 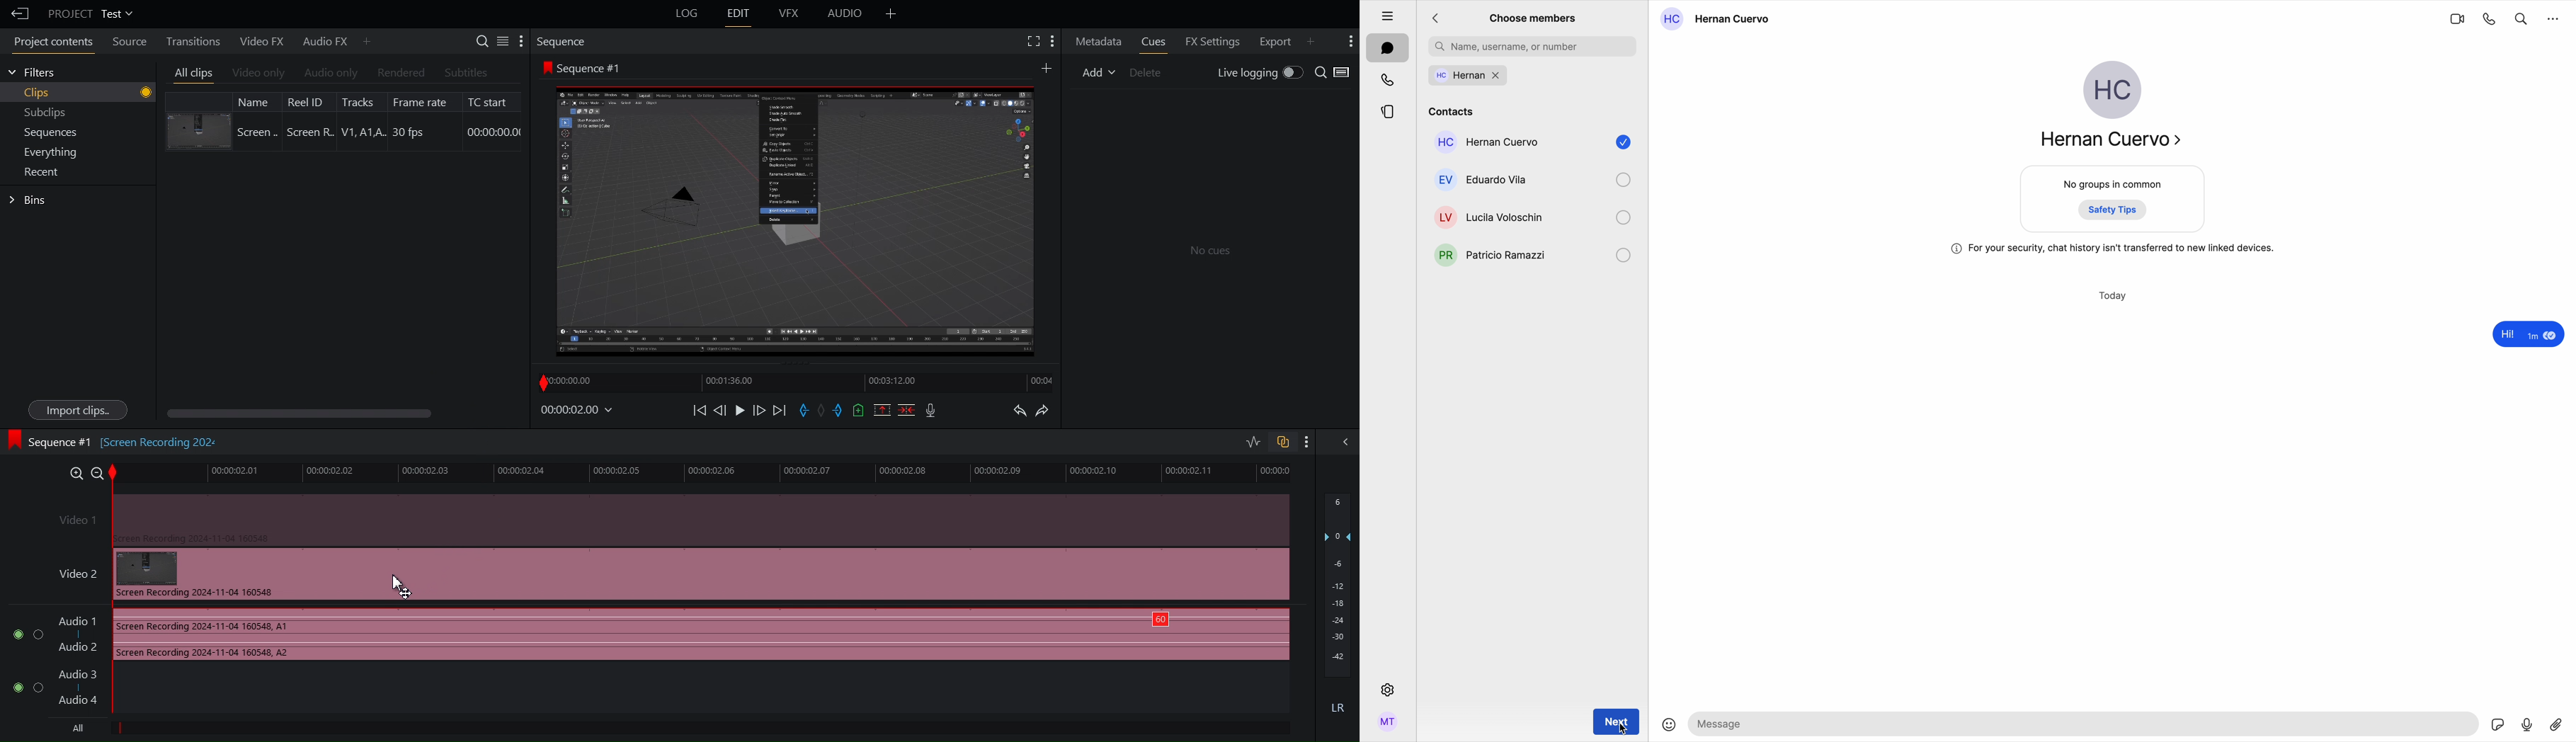 What do you see at coordinates (194, 74) in the screenshot?
I see `All clips` at bounding box center [194, 74].